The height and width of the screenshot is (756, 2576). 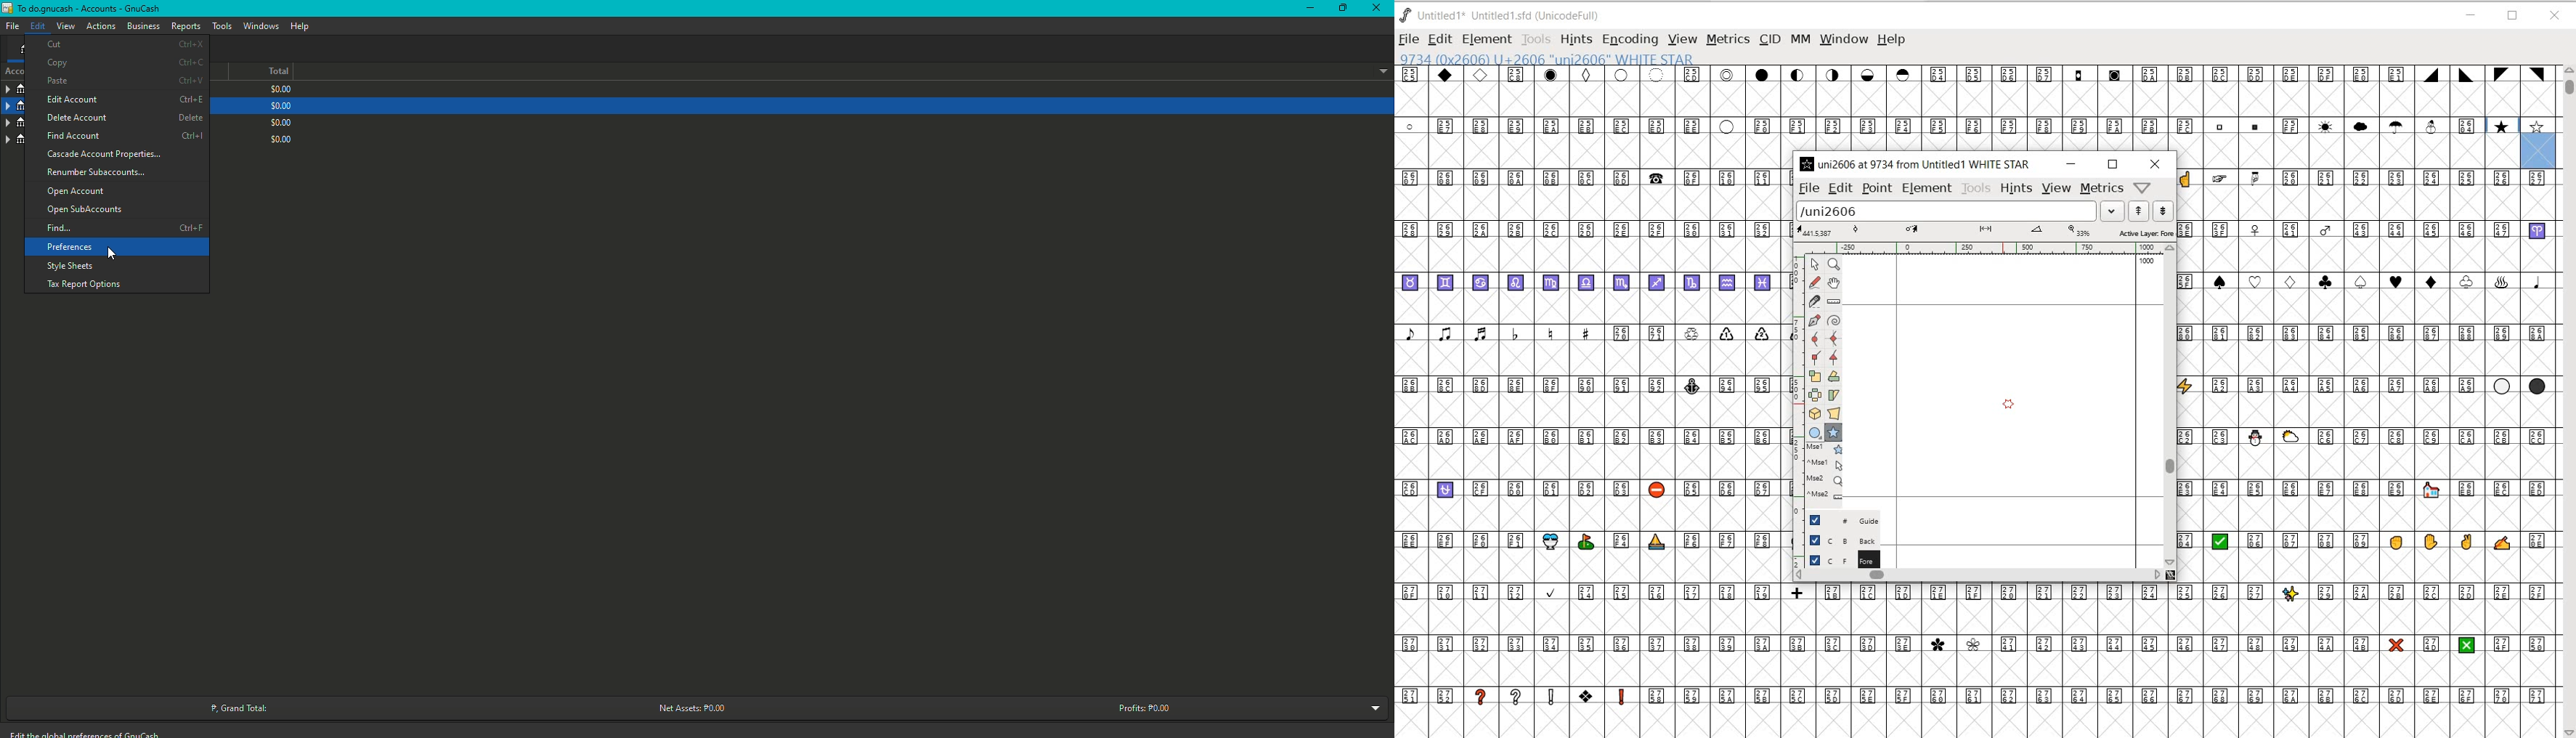 What do you see at coordinates (2515, 17) in the screenshot?
I see `RESTORE` at bounding box center [2515, 17].